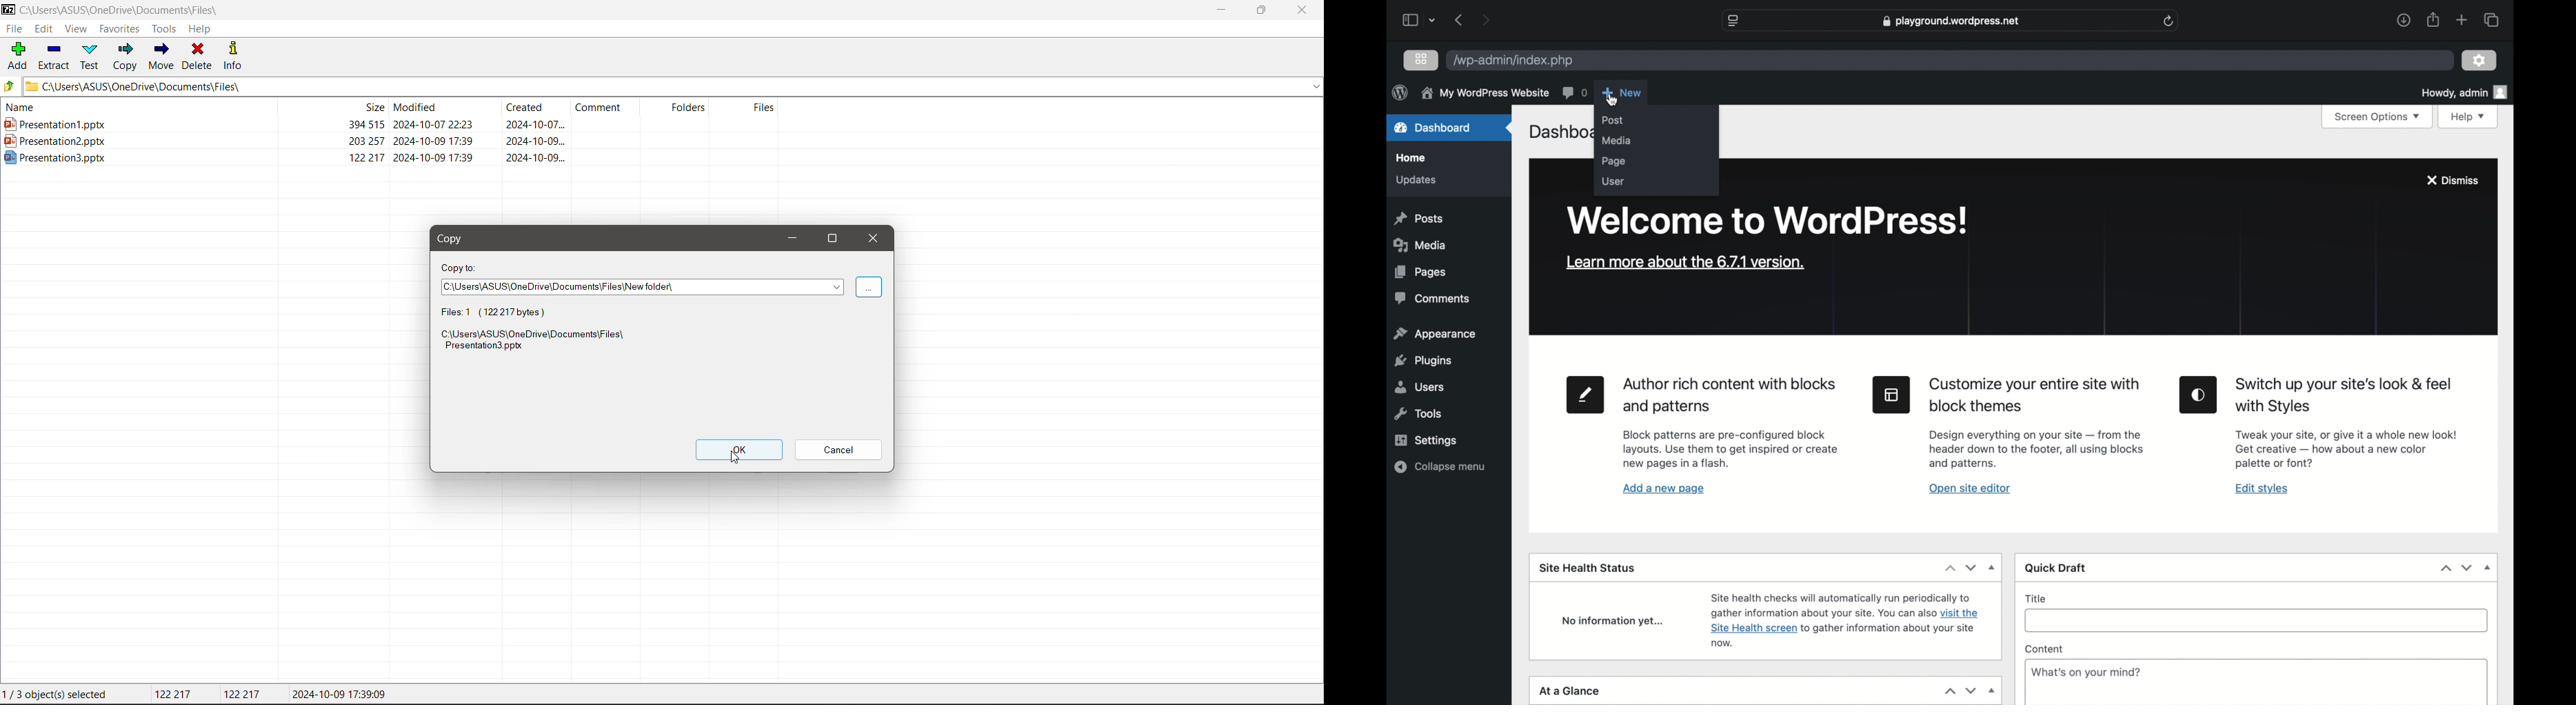 This screenshot has width=2576, height=728. Describe the element at coordinates (75, 29) in the screenshot. I see `View` at that location.